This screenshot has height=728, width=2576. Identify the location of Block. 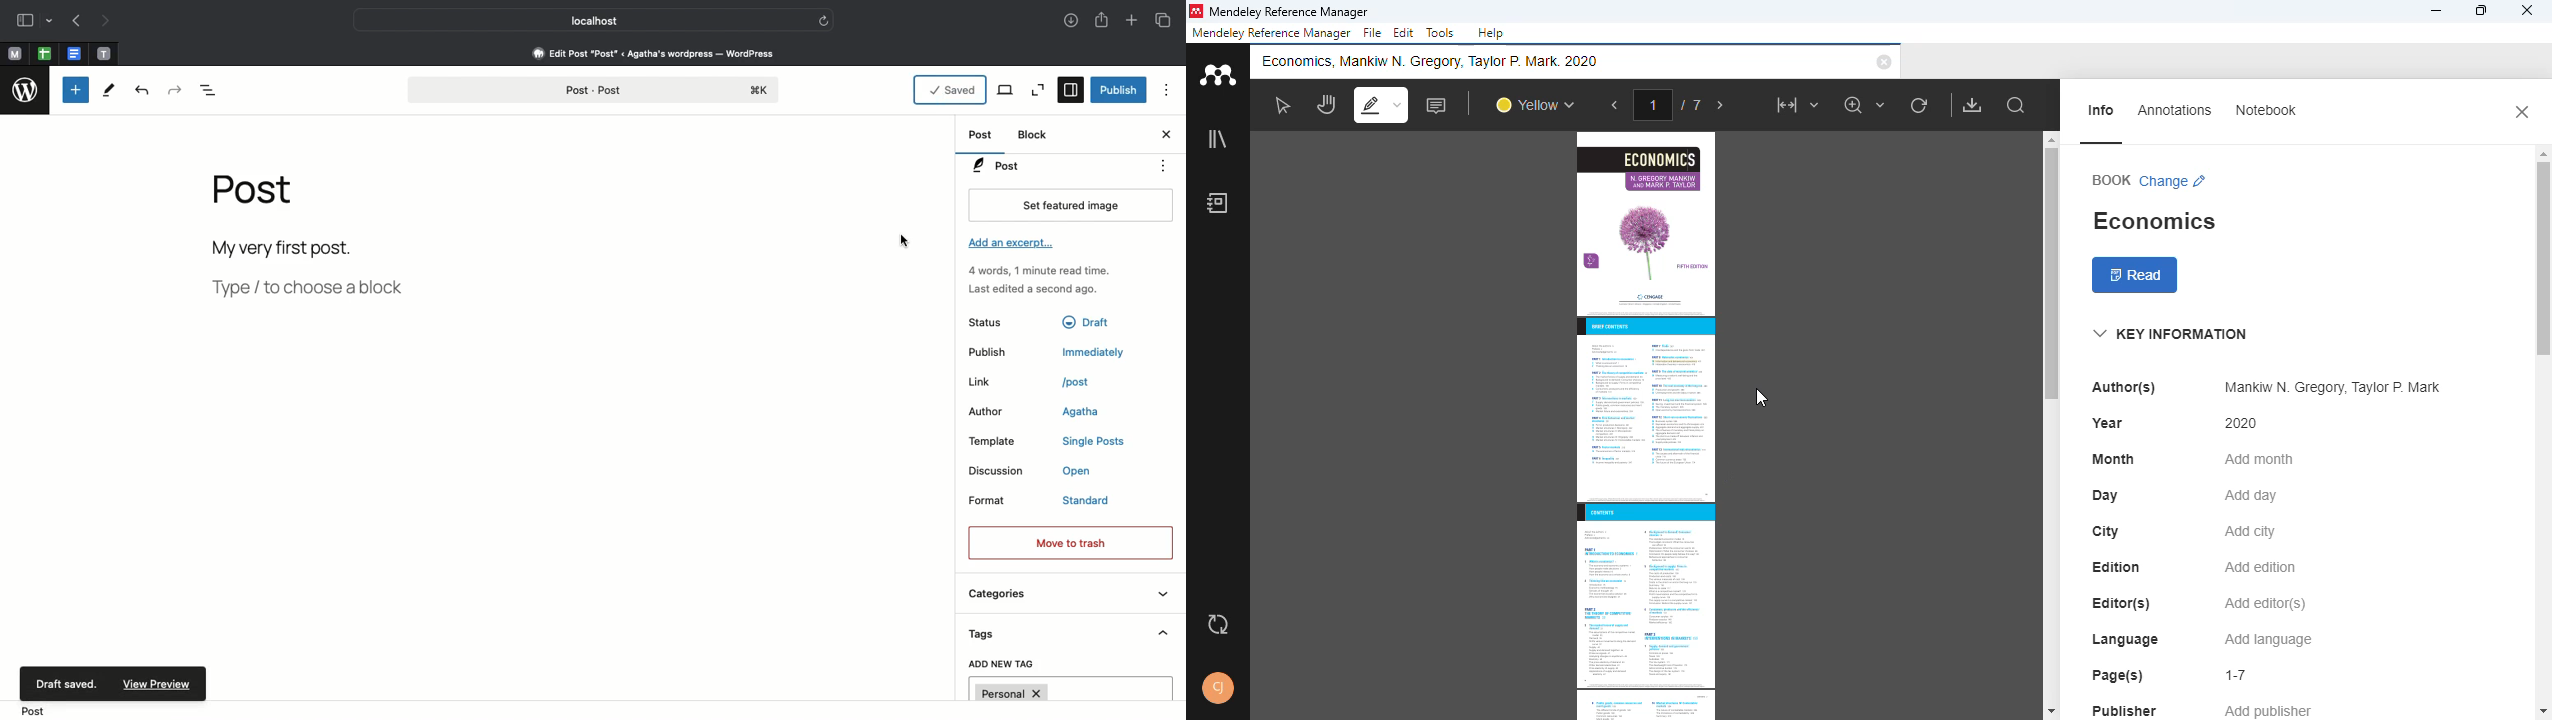
(304, 288).